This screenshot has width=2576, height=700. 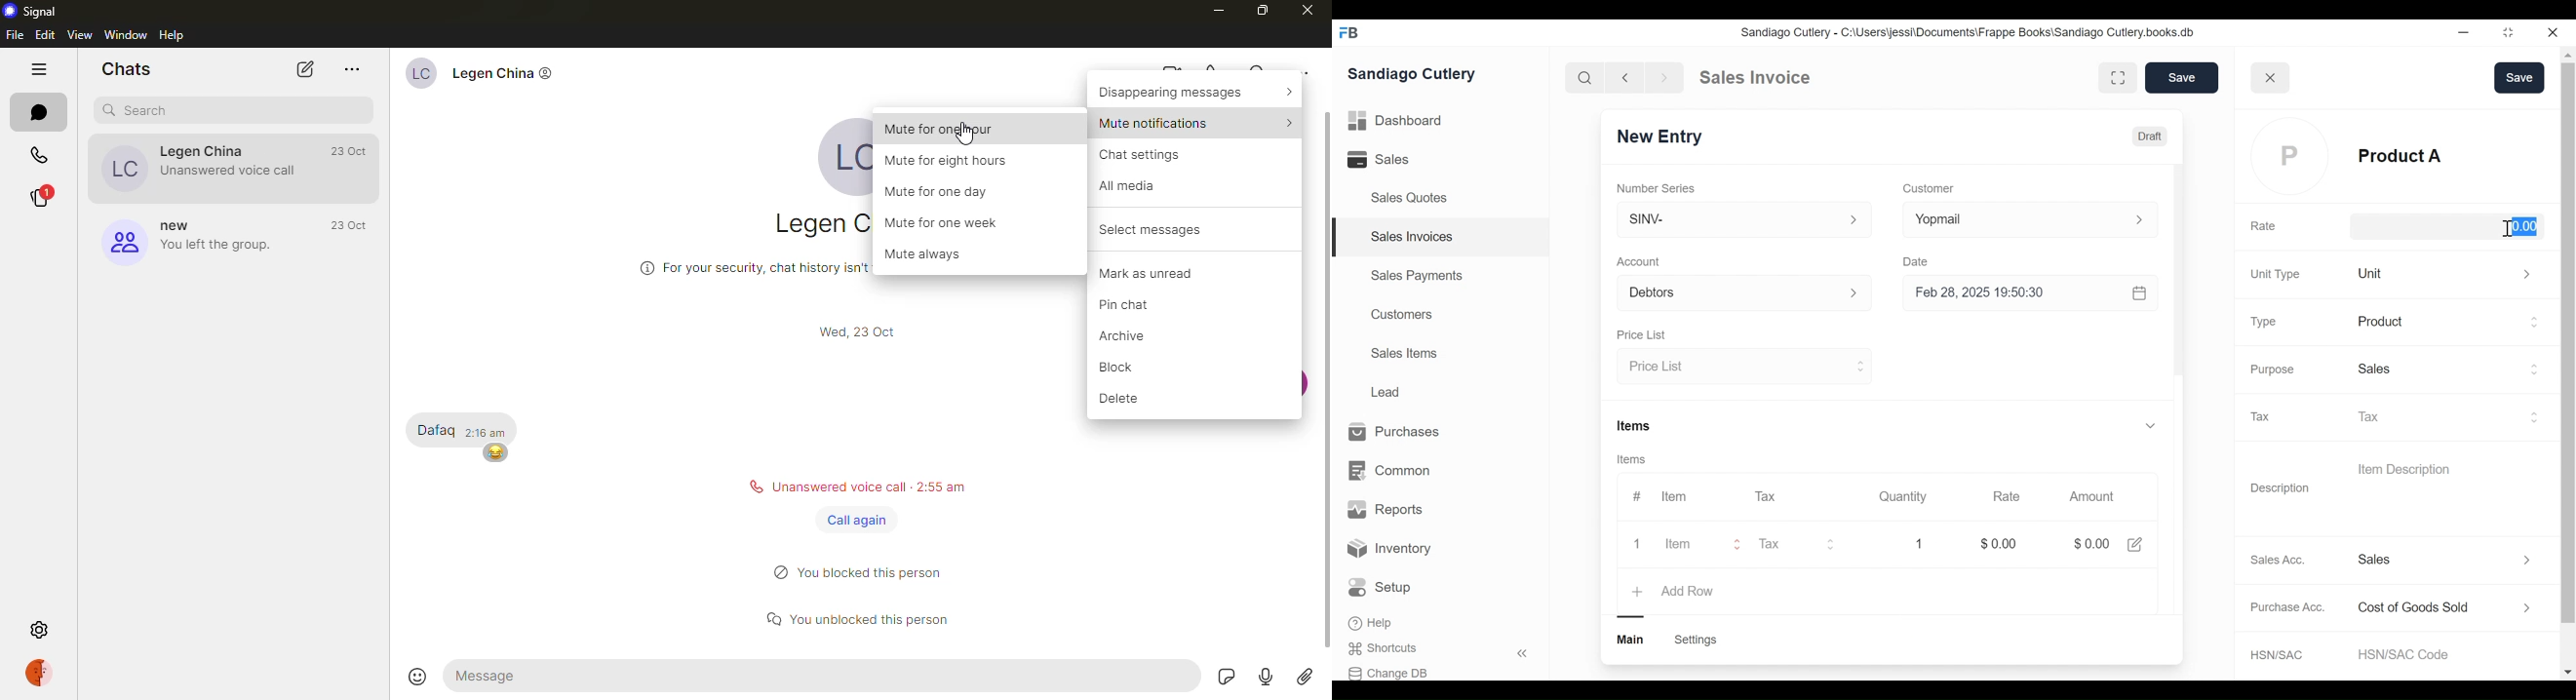 I want to click on $0.00, so click(x=2519, y=226).